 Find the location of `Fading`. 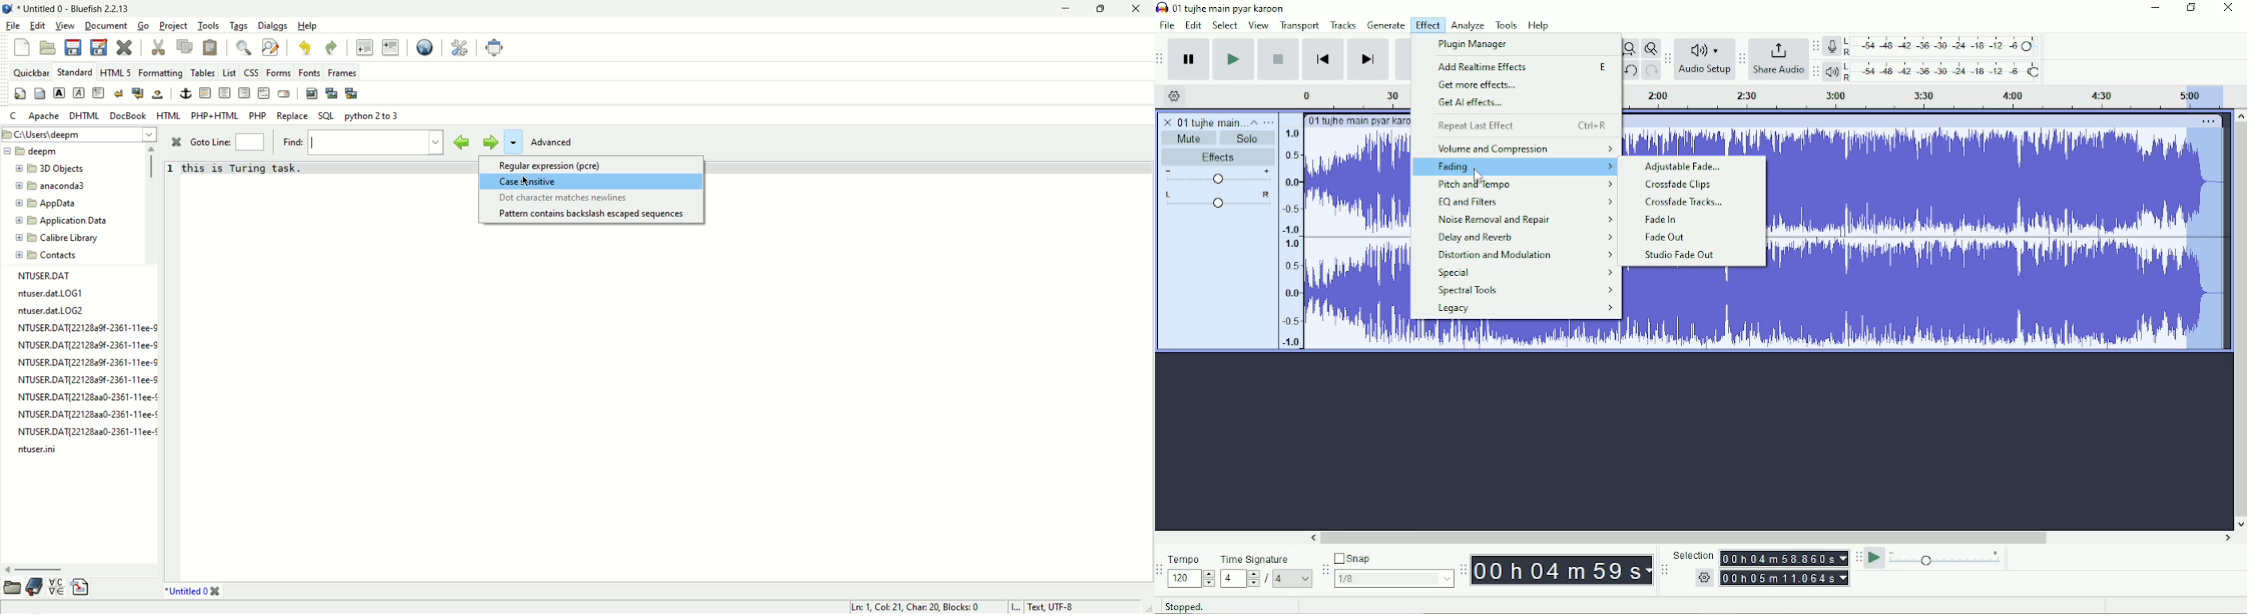

Fading is located at coordinates (1522, 167).